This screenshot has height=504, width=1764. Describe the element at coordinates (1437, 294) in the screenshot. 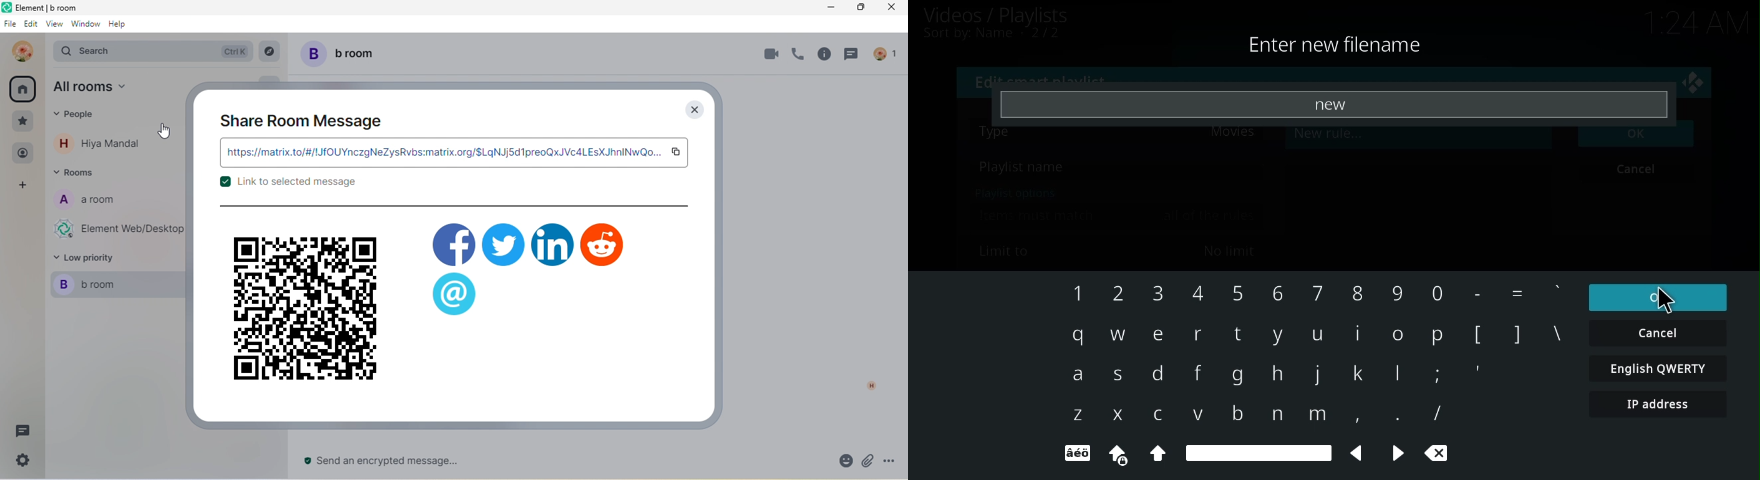

I see `0` at that location.